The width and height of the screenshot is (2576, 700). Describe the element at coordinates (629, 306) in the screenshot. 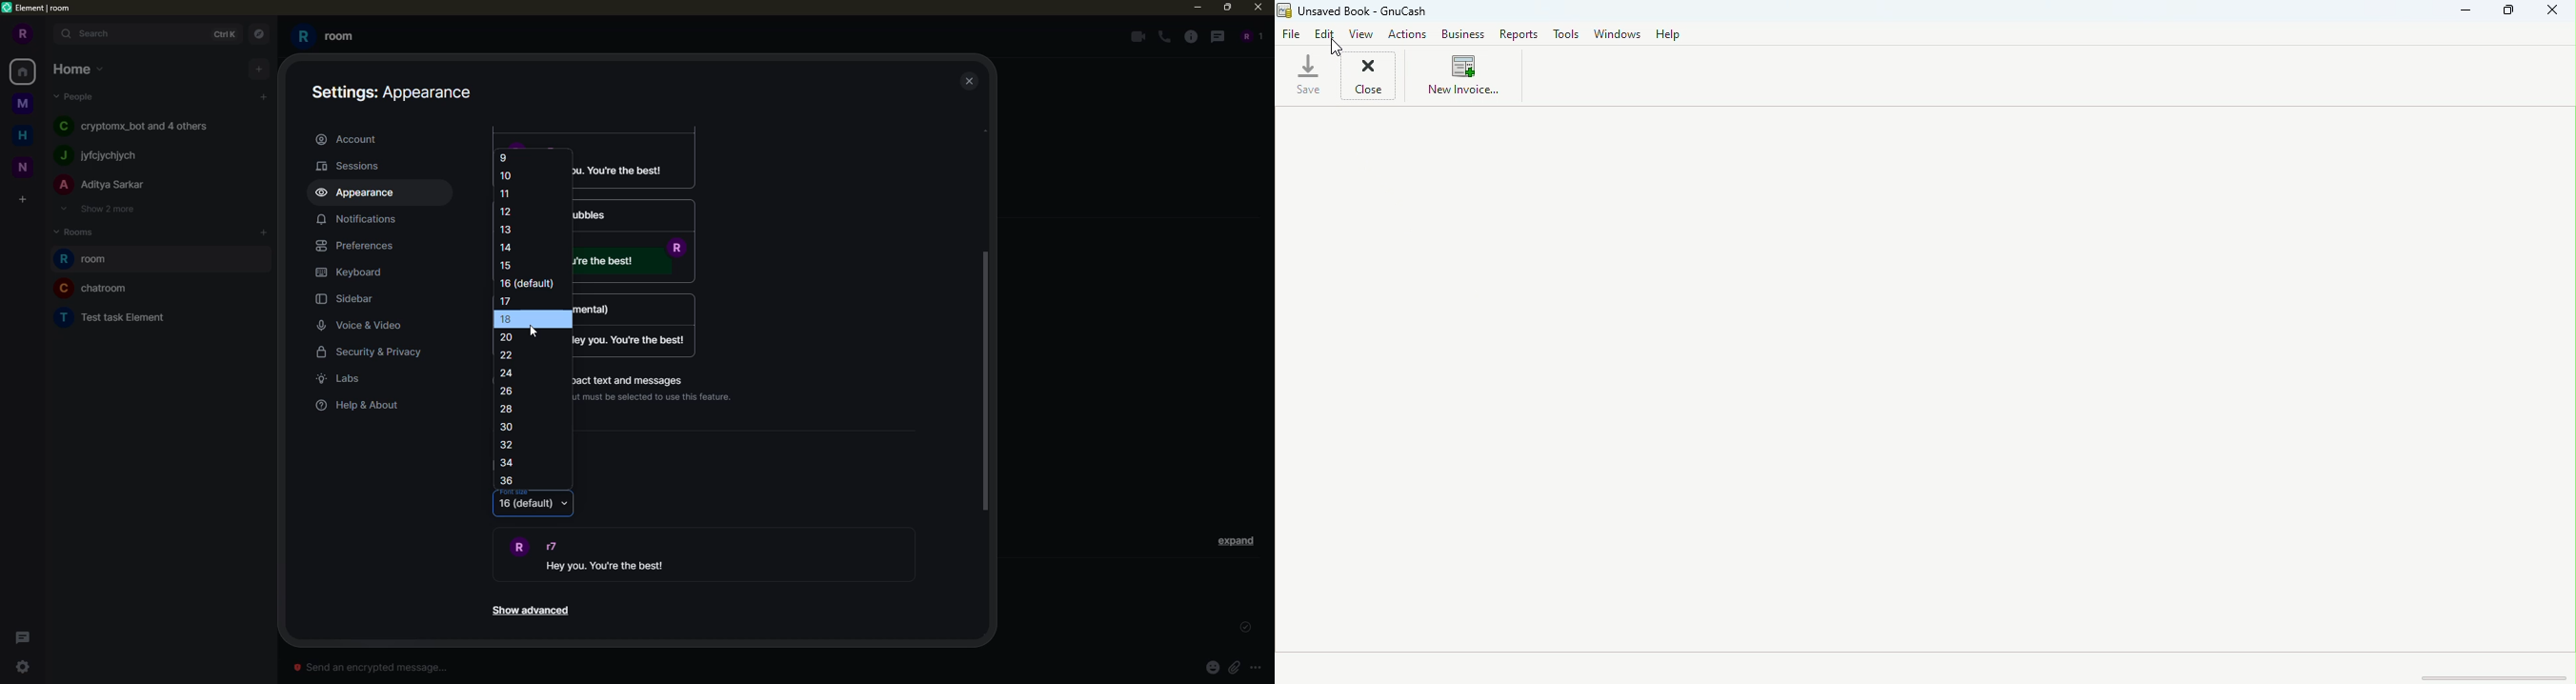

I see `IRC (experimental)` at that location.